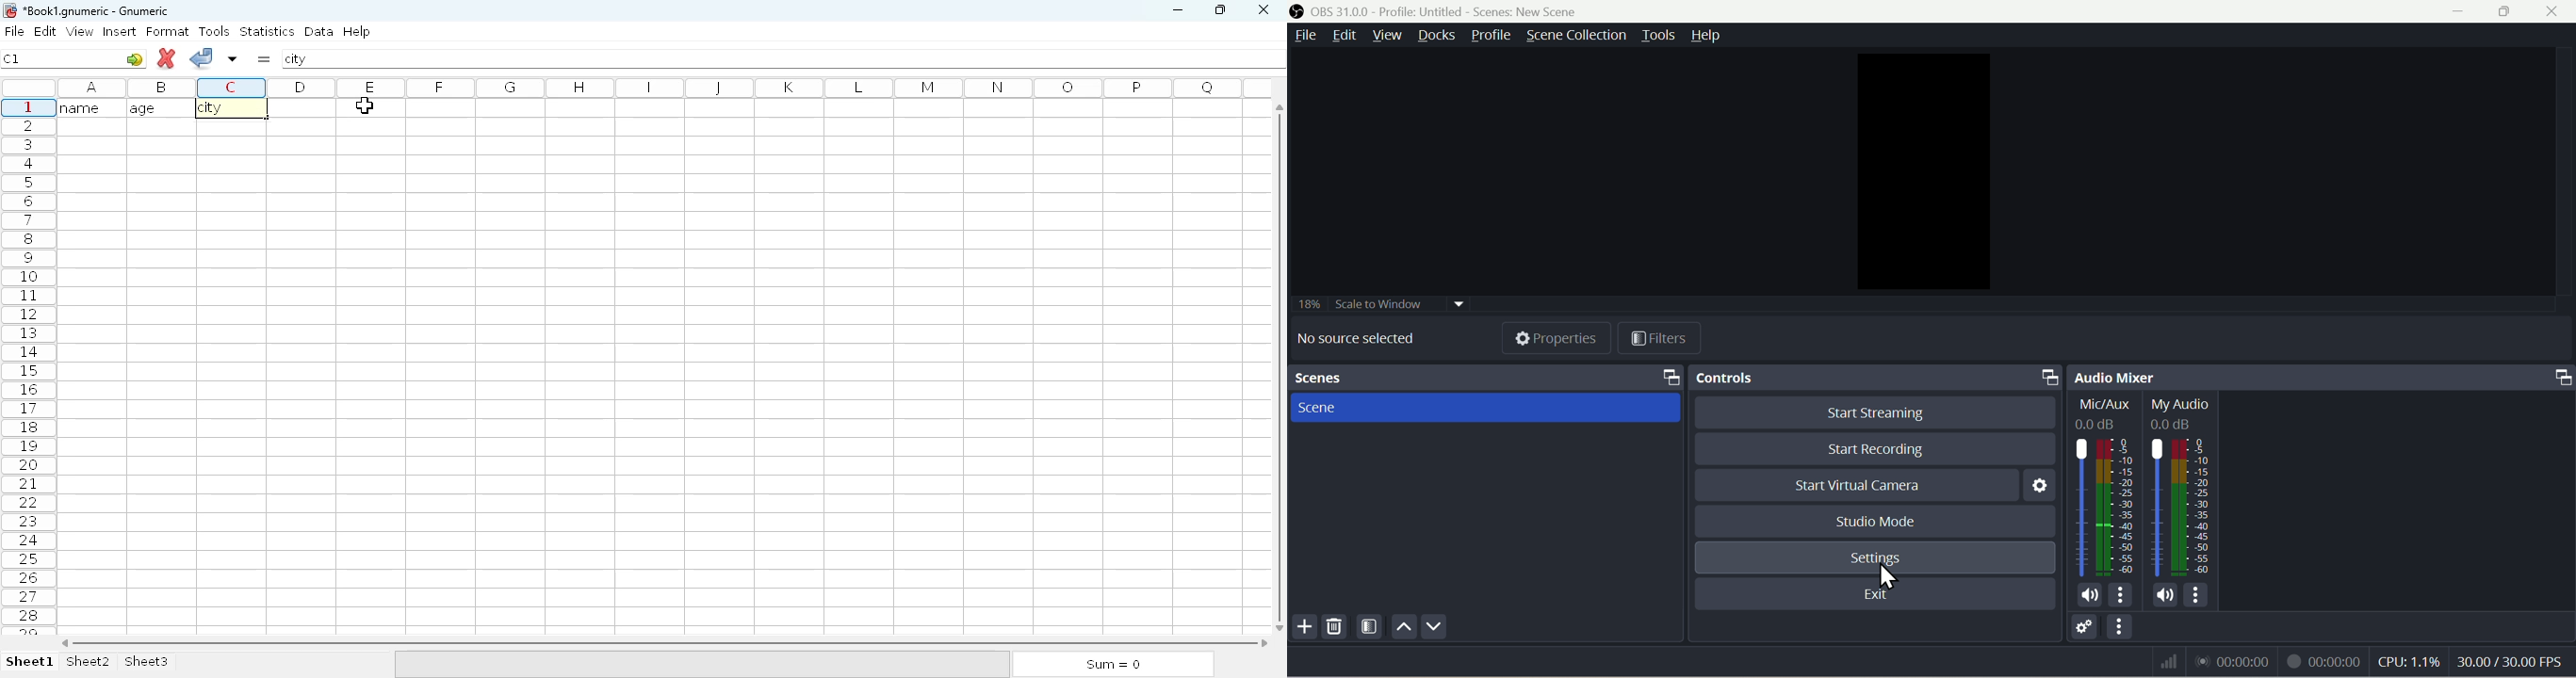 The width and height of the screenshot is (2576, 700). I want to click on Audio Recording, so click(2236, 661).